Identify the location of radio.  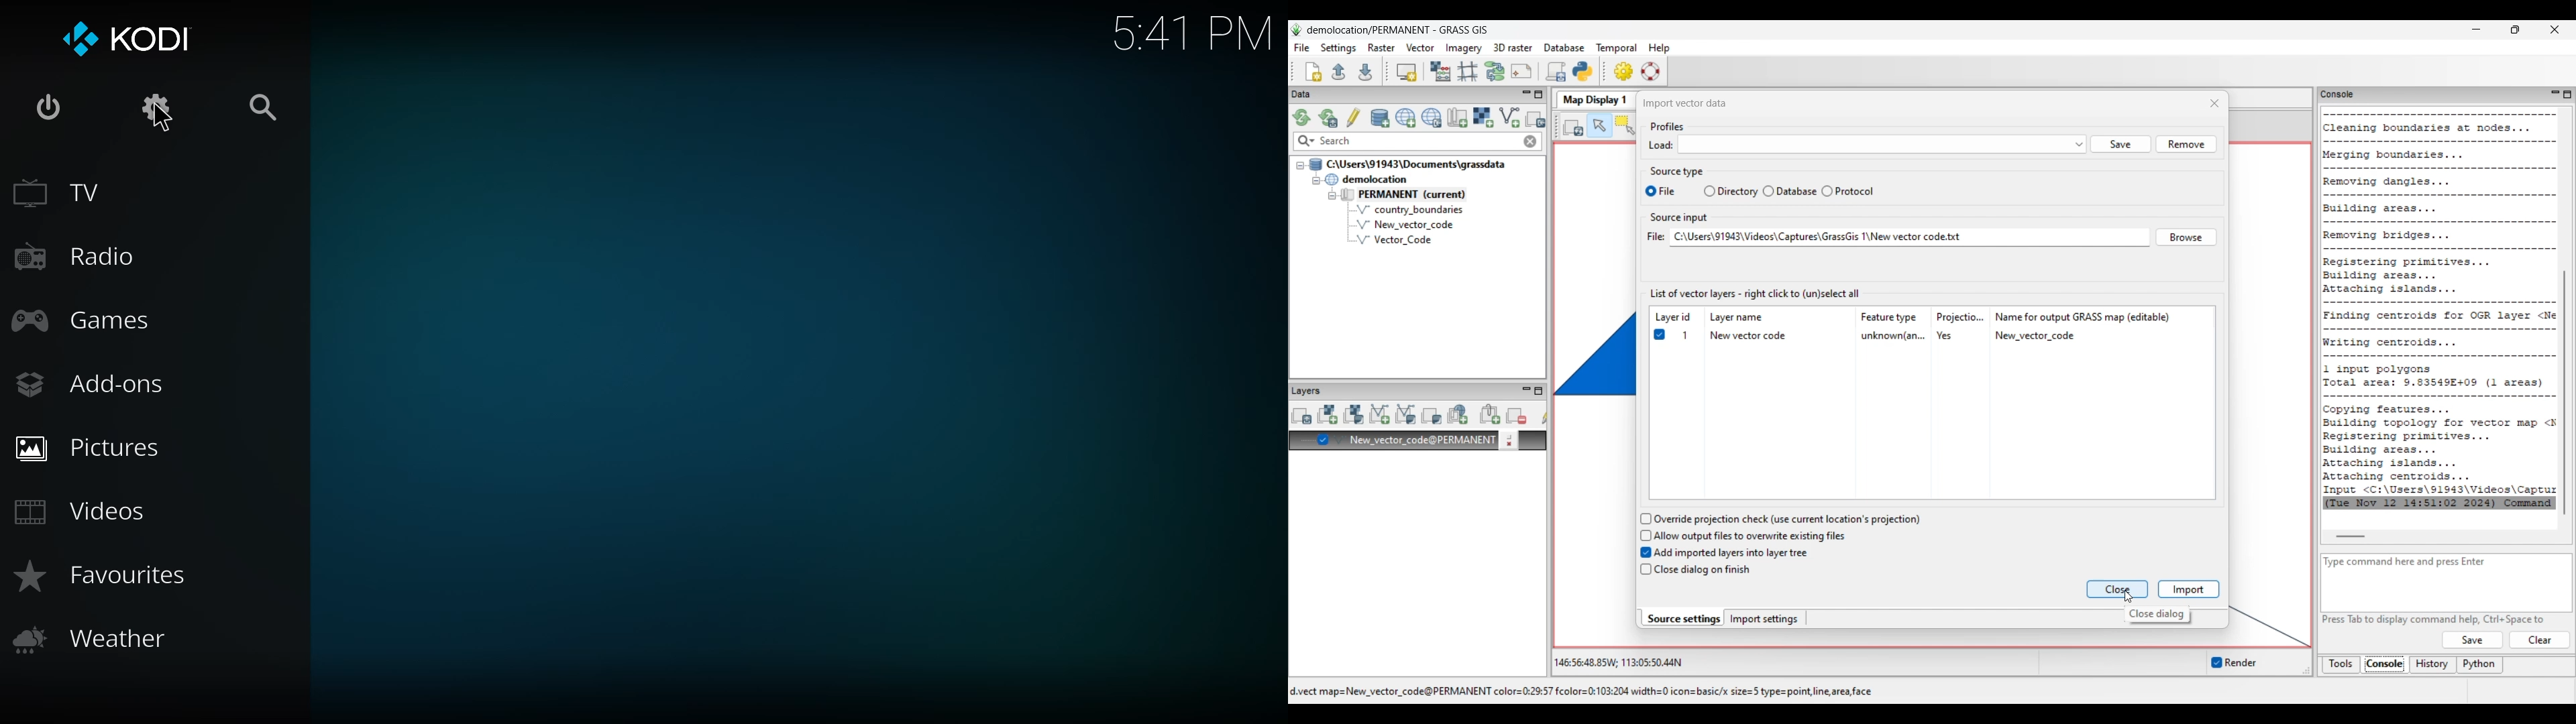
(76, 259).